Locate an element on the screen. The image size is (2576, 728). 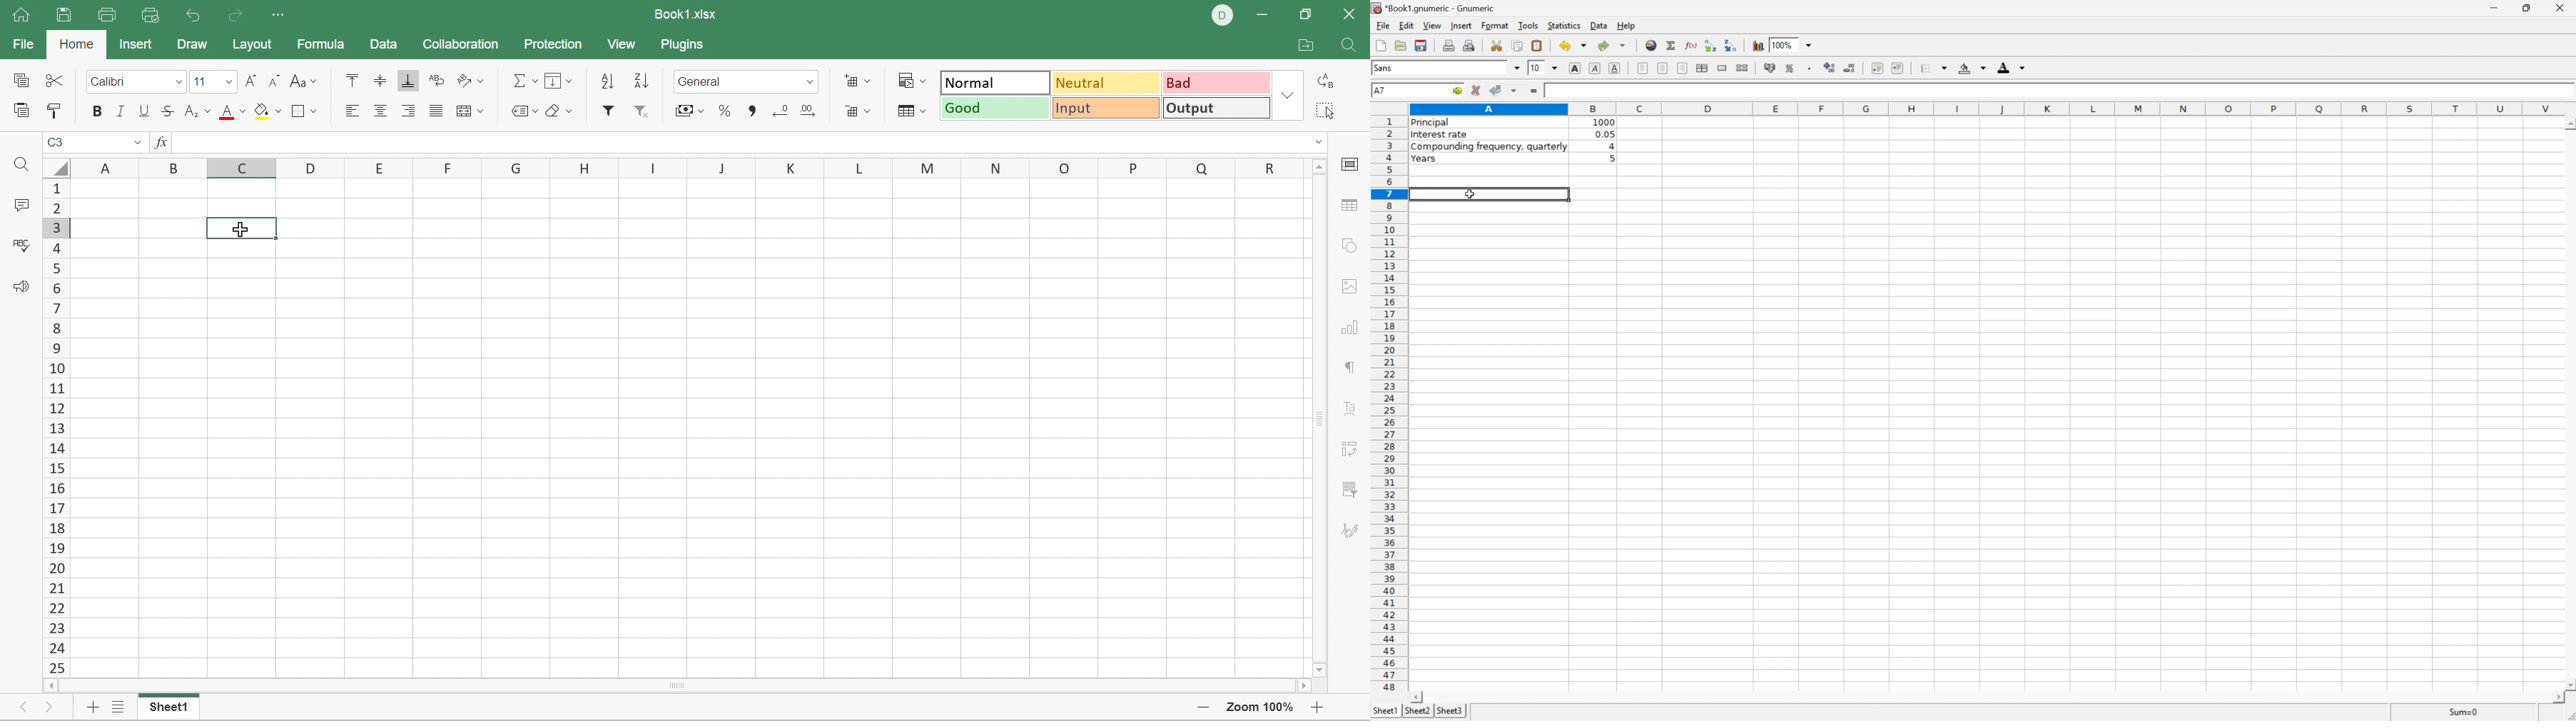
Wrap Text is located at coordinates (436, 81).